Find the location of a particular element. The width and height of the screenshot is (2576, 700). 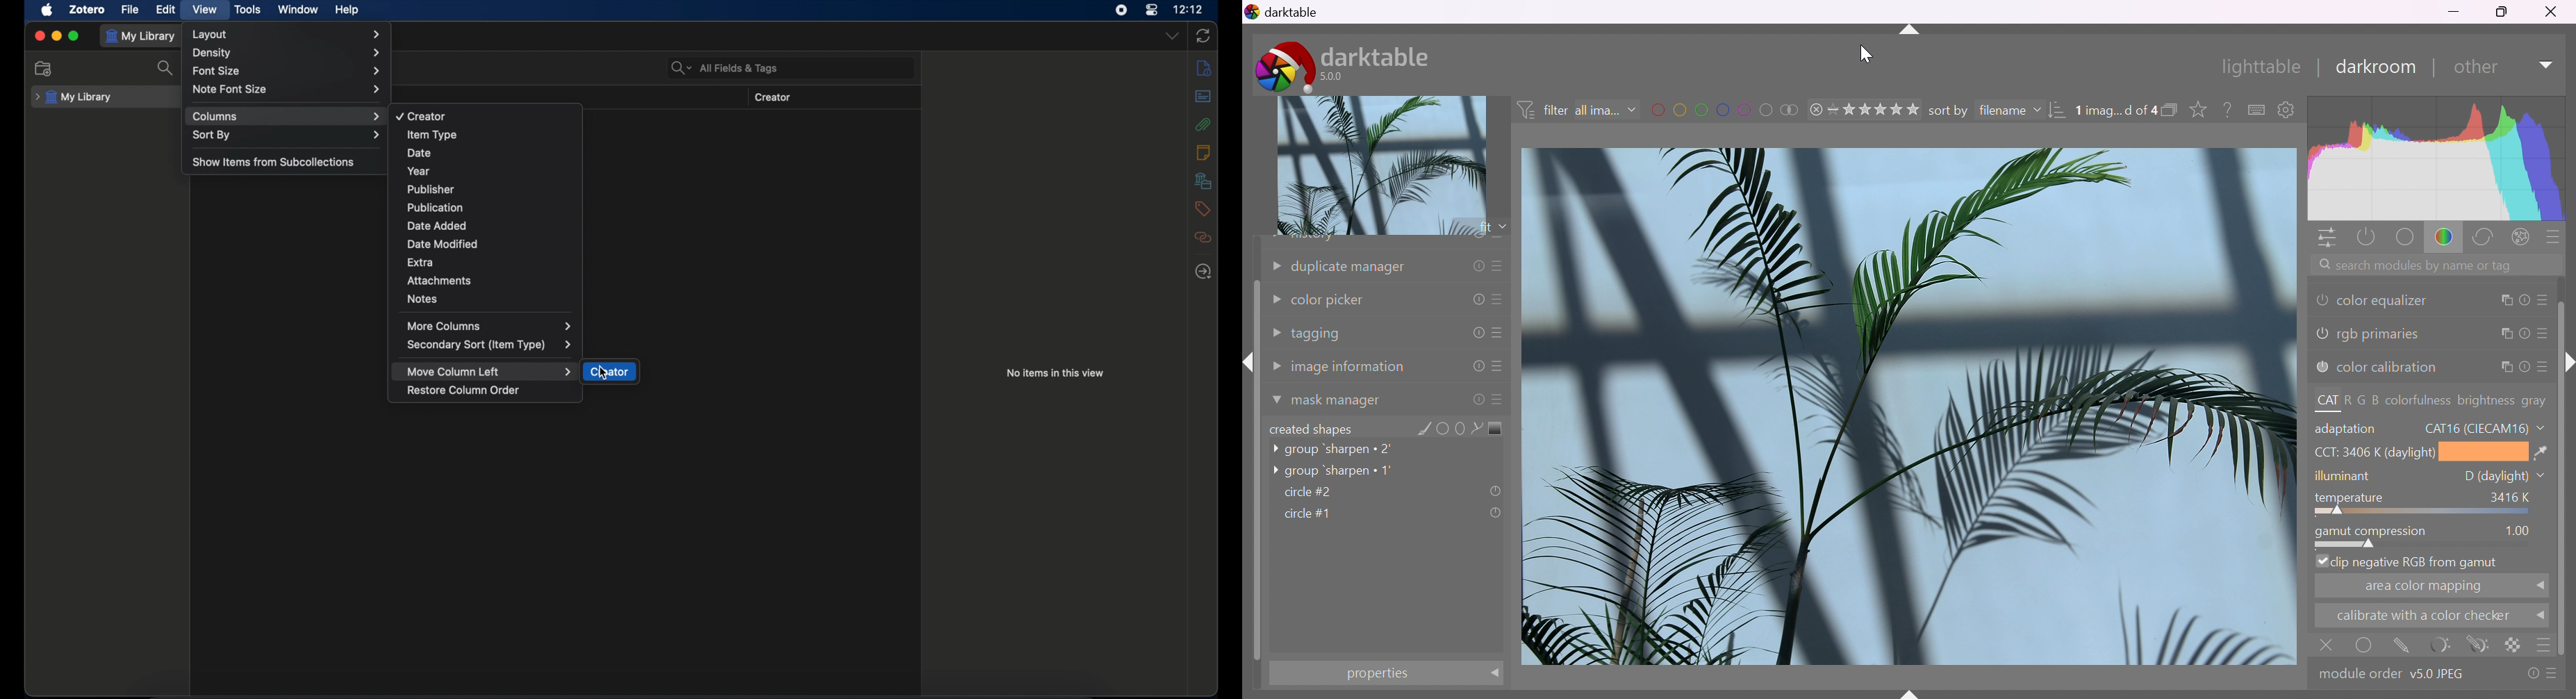

window is located at coordinates (298, 9).